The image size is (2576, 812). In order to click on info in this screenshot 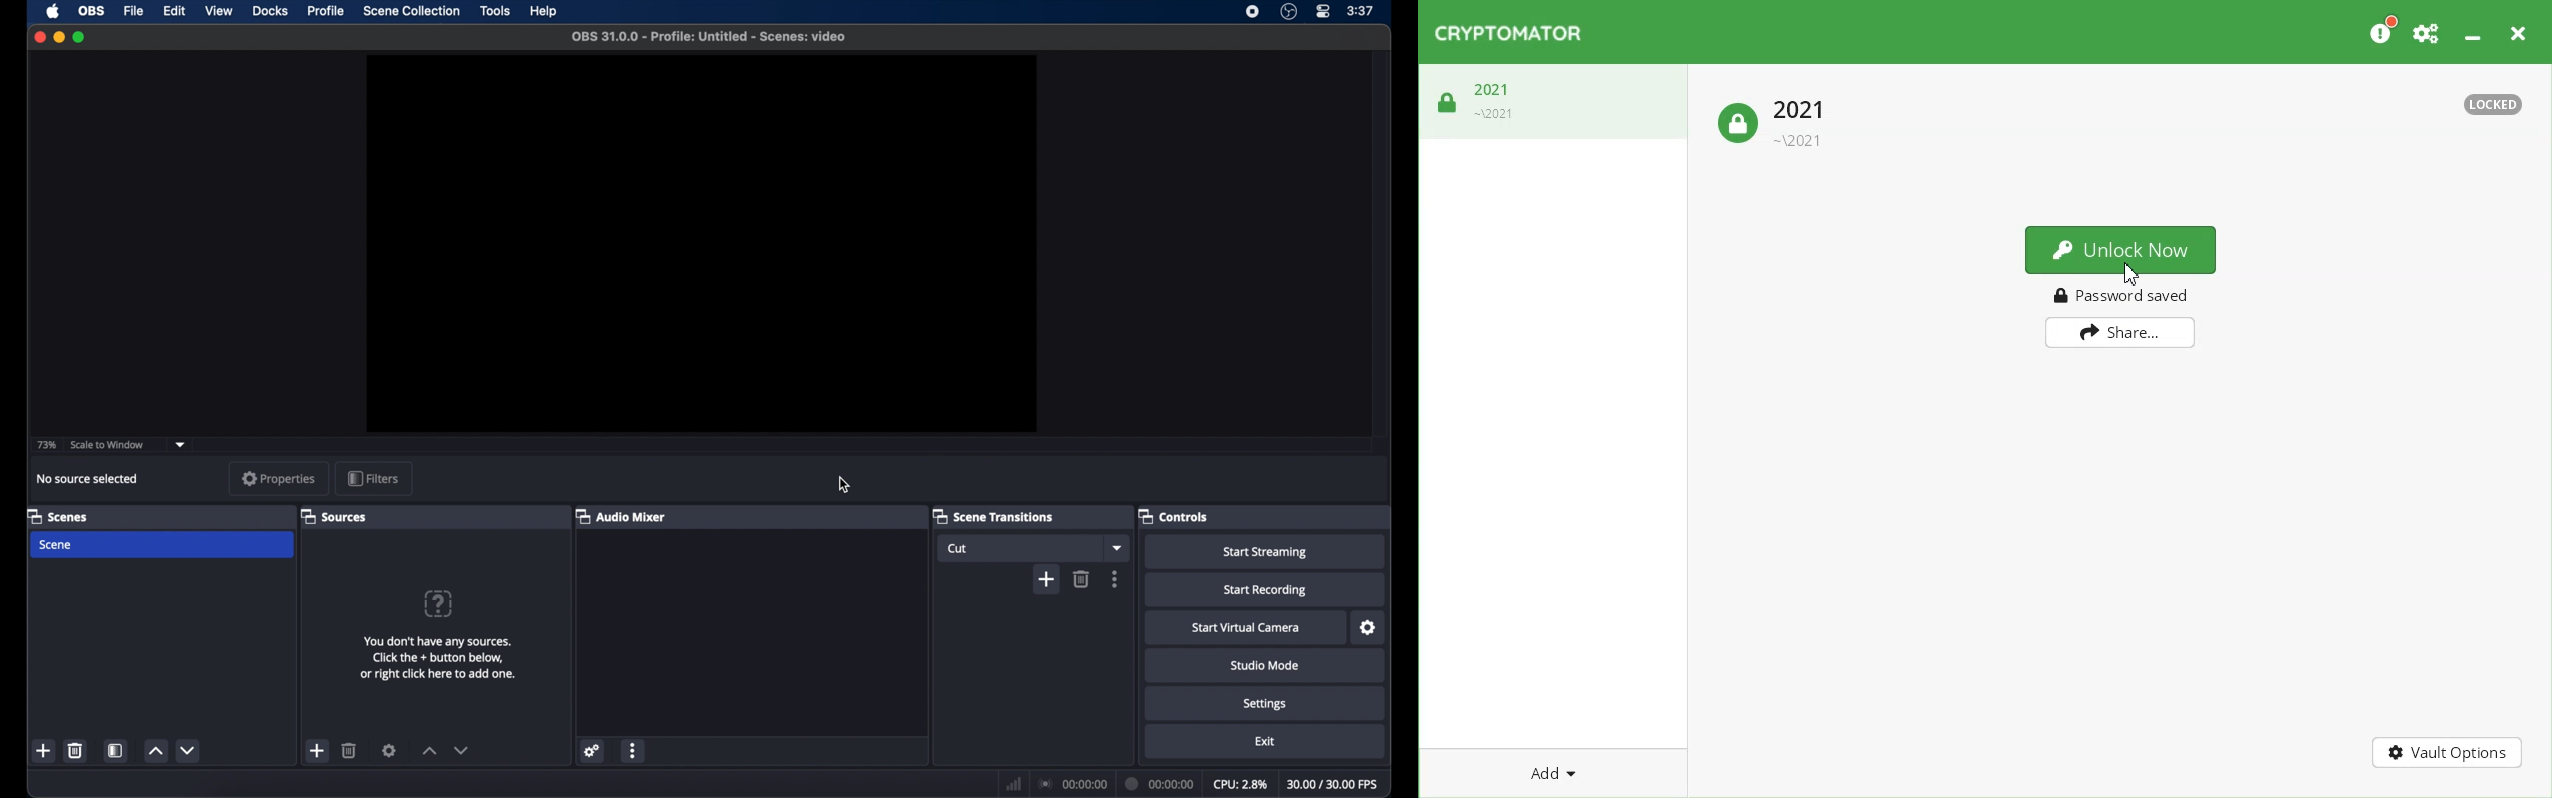, I will do `click(438, 658)`.